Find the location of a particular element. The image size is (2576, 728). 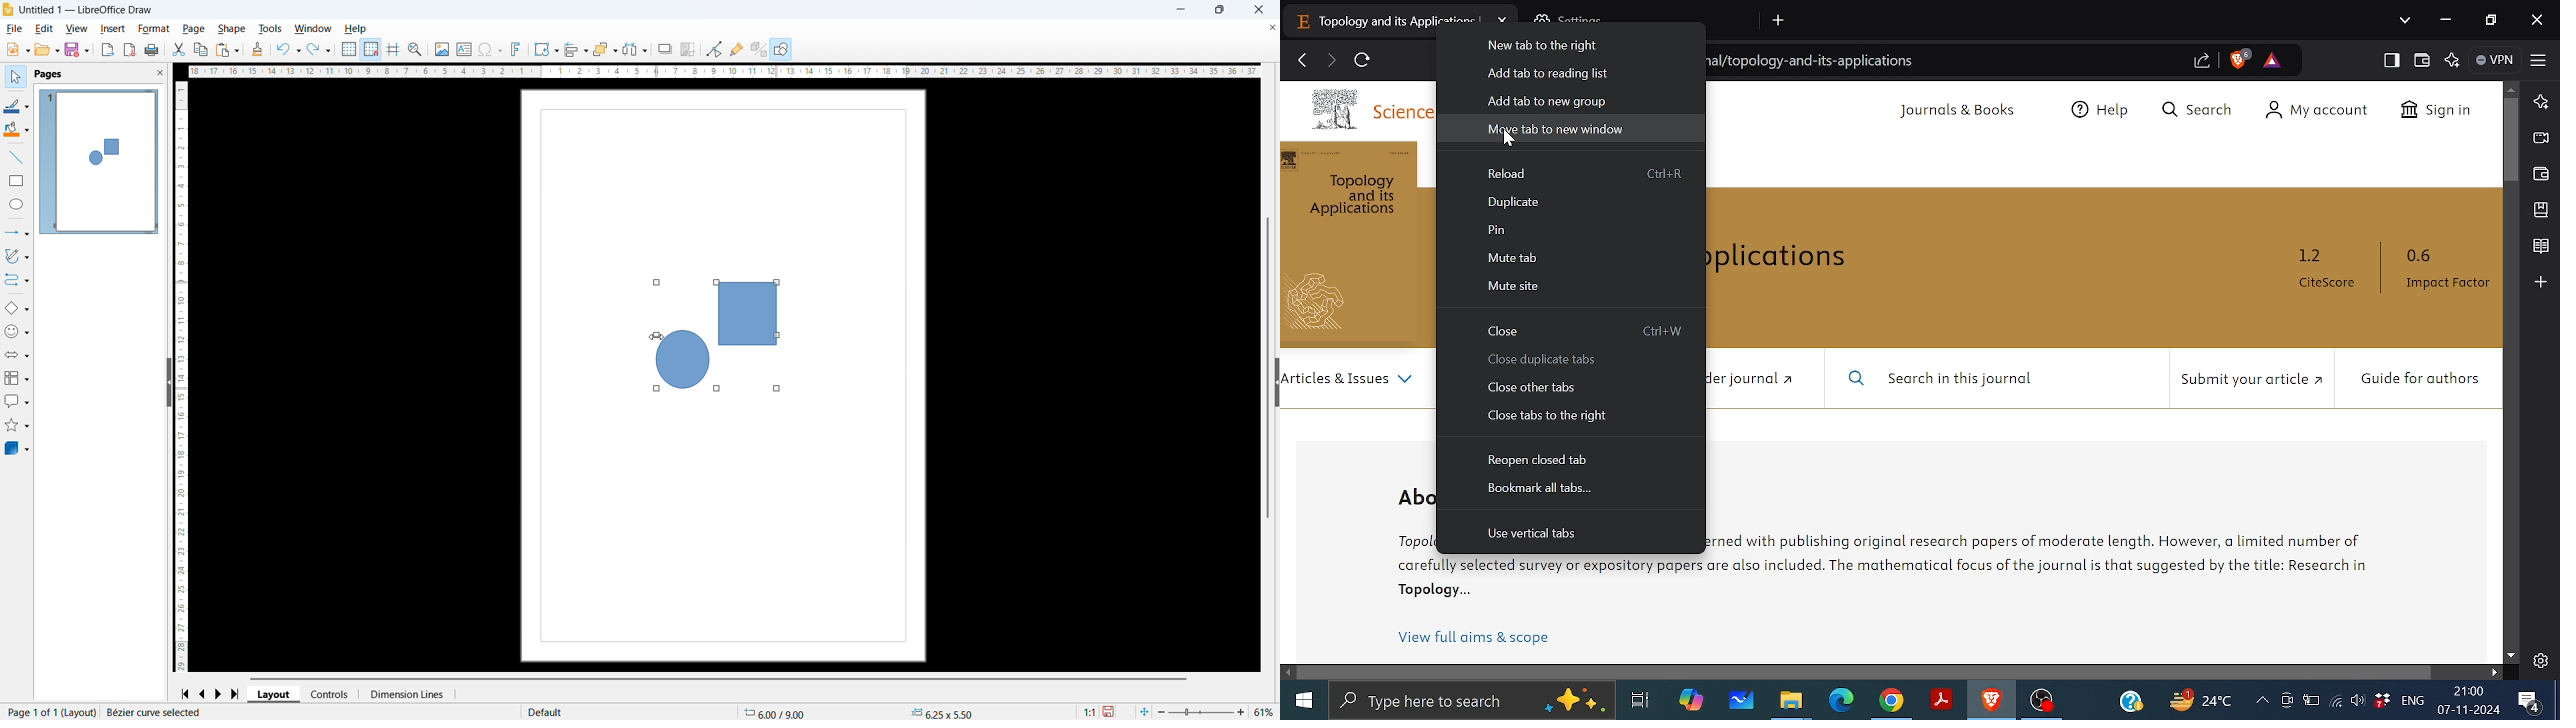

Windows edge is located at coordinates (1840, 701).